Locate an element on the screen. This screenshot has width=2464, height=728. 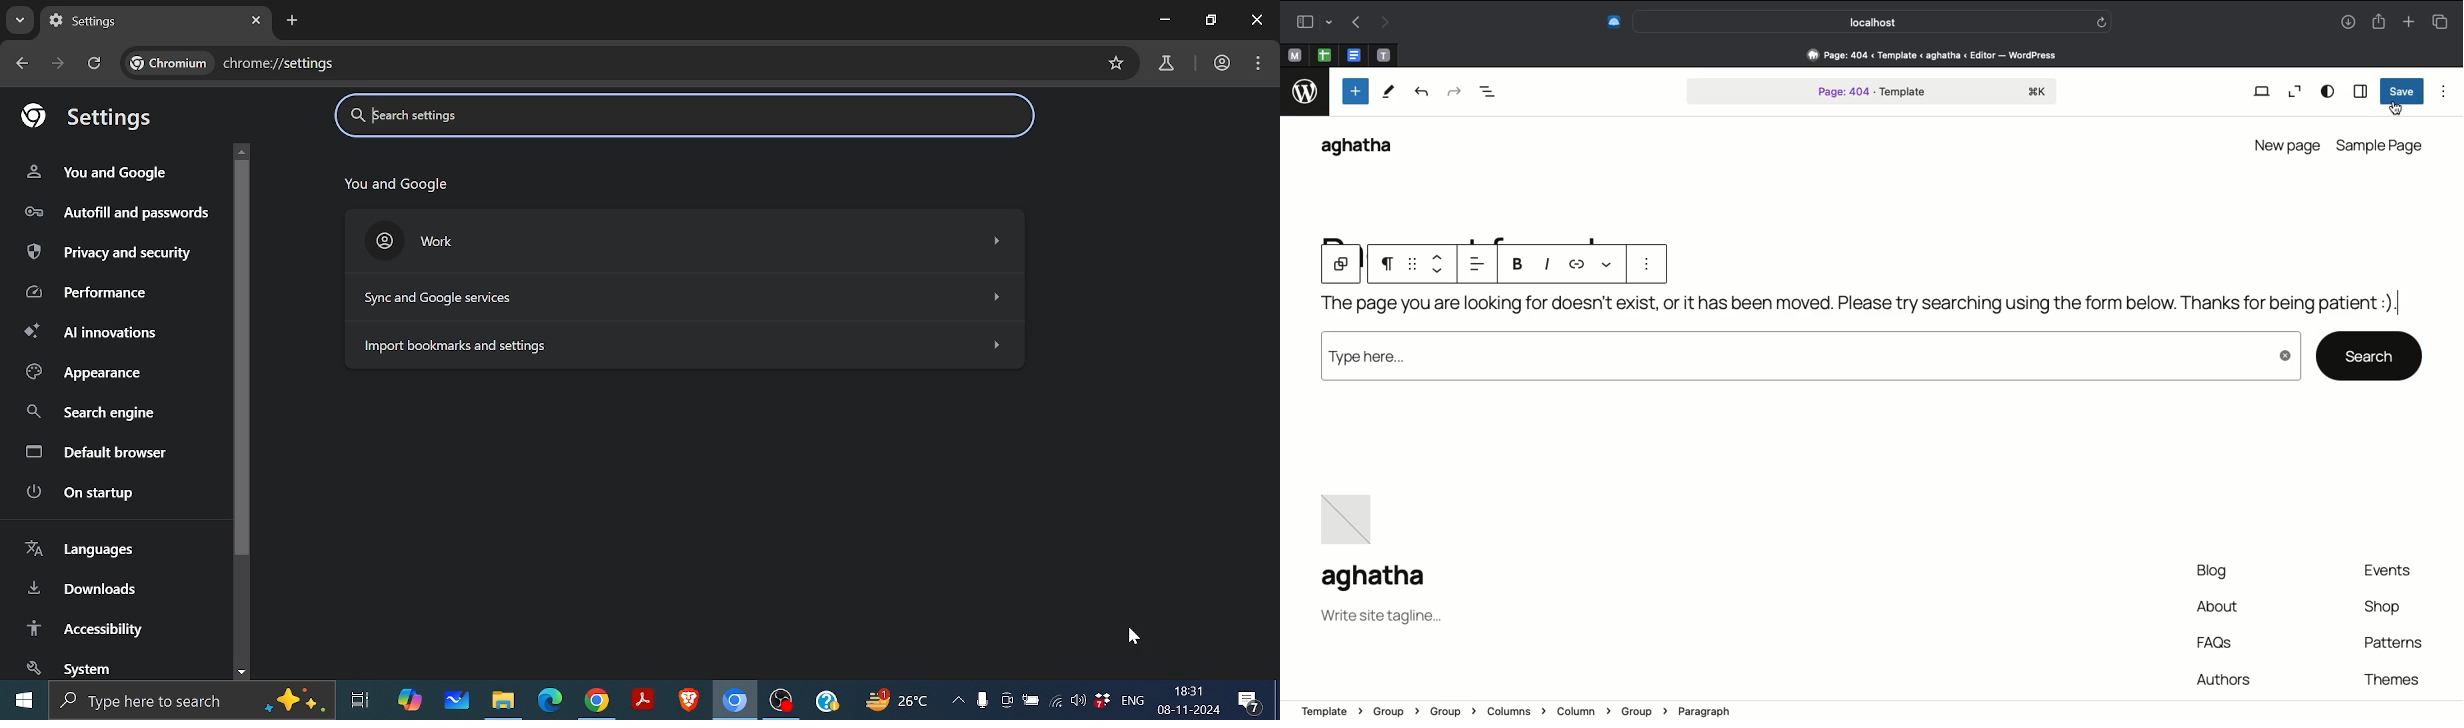
Go to next page is located at coordinates (60, 63).